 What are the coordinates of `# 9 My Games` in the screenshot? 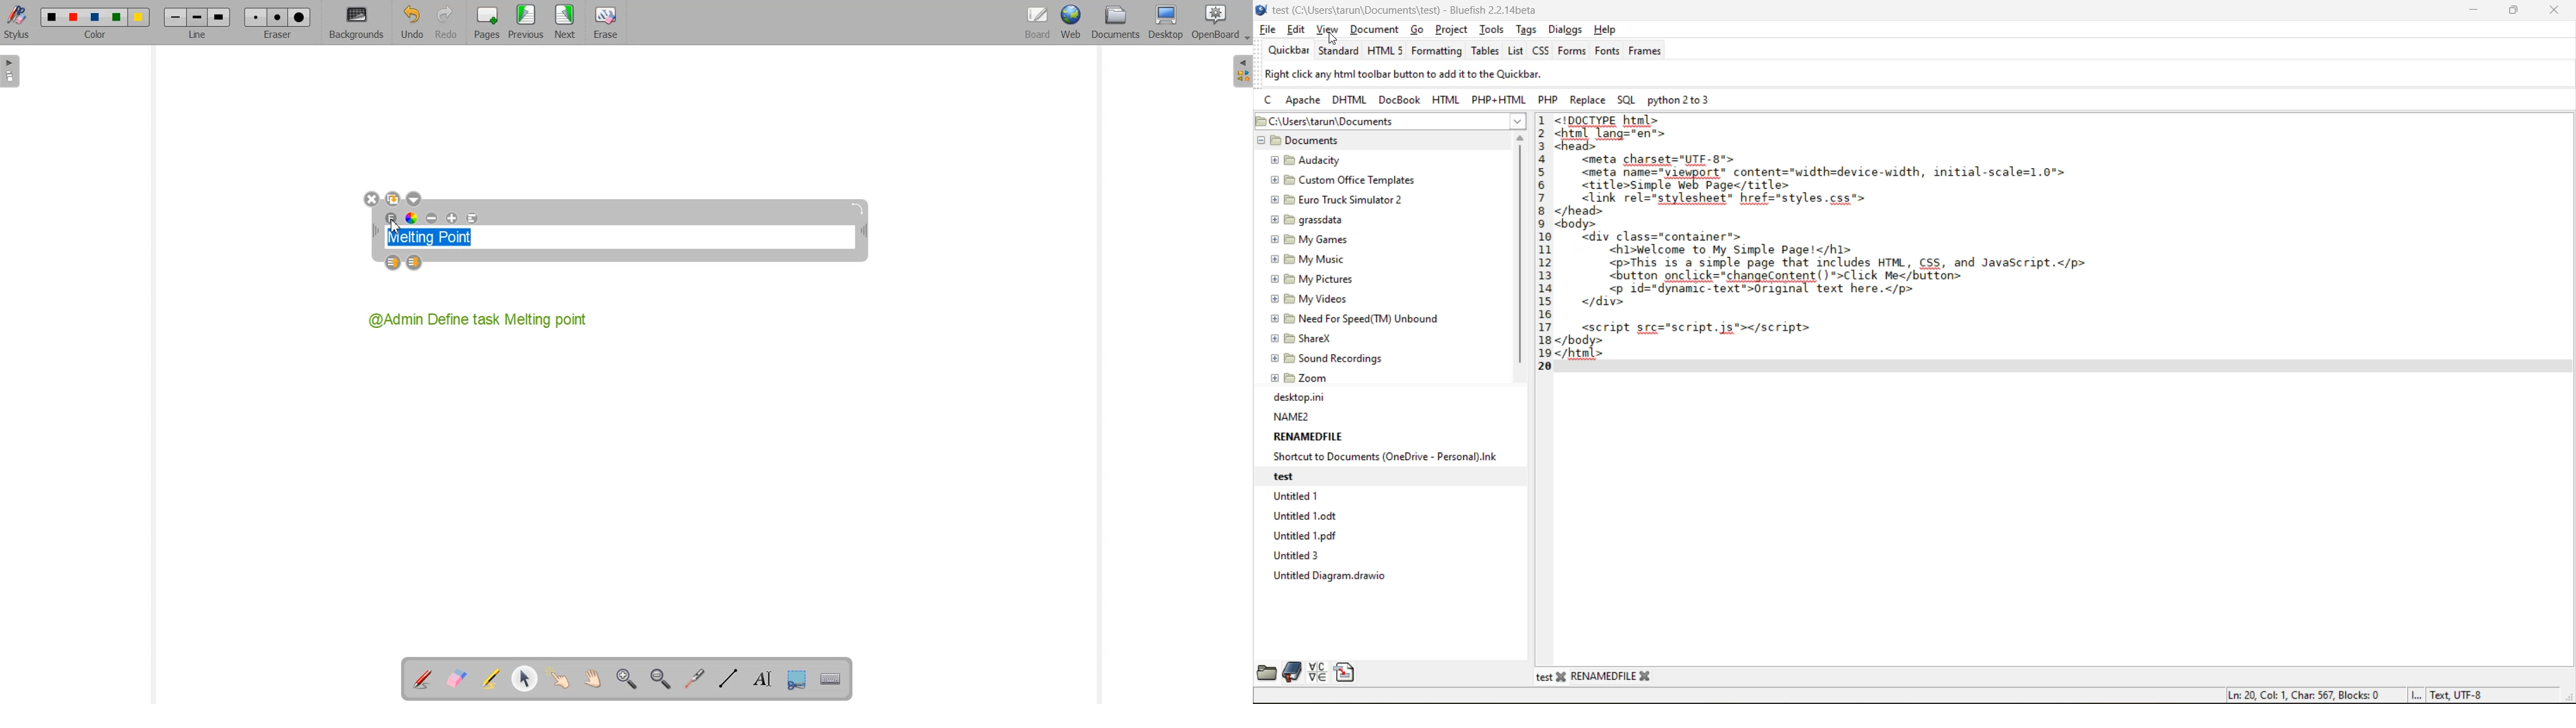 It's located at (1309, 240).